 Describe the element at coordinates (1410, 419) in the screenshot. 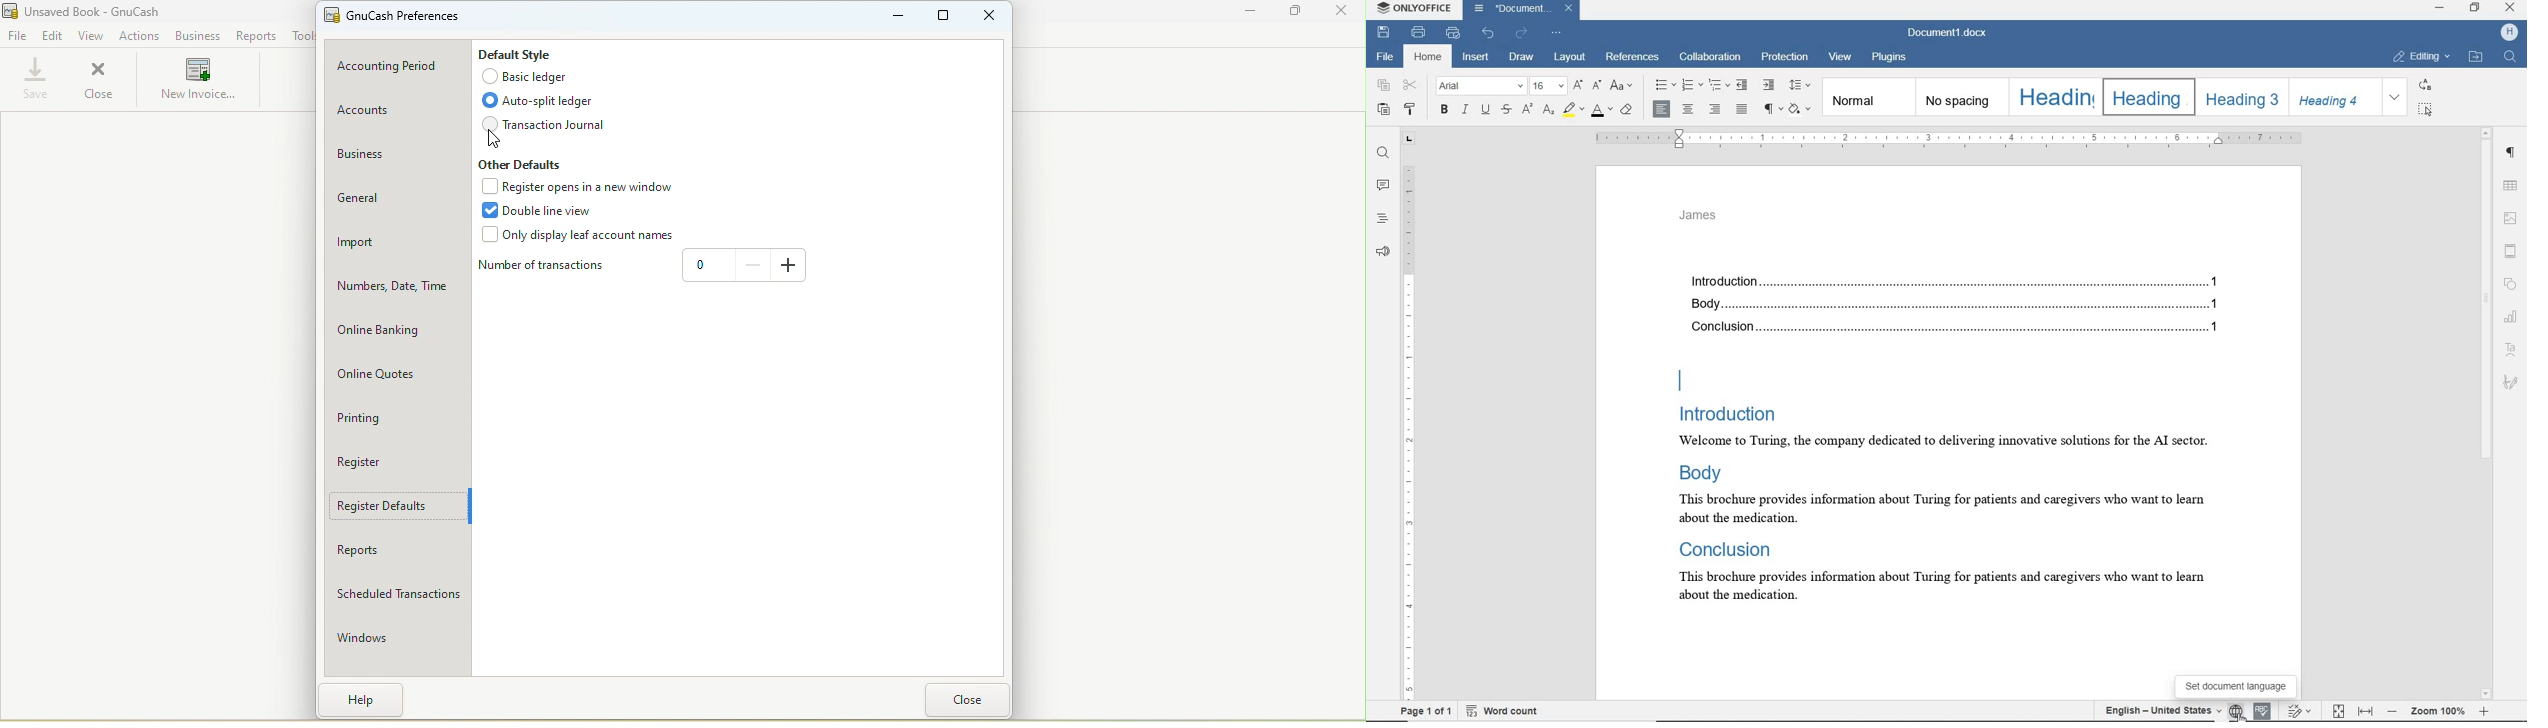

I see `ruler` at that location.